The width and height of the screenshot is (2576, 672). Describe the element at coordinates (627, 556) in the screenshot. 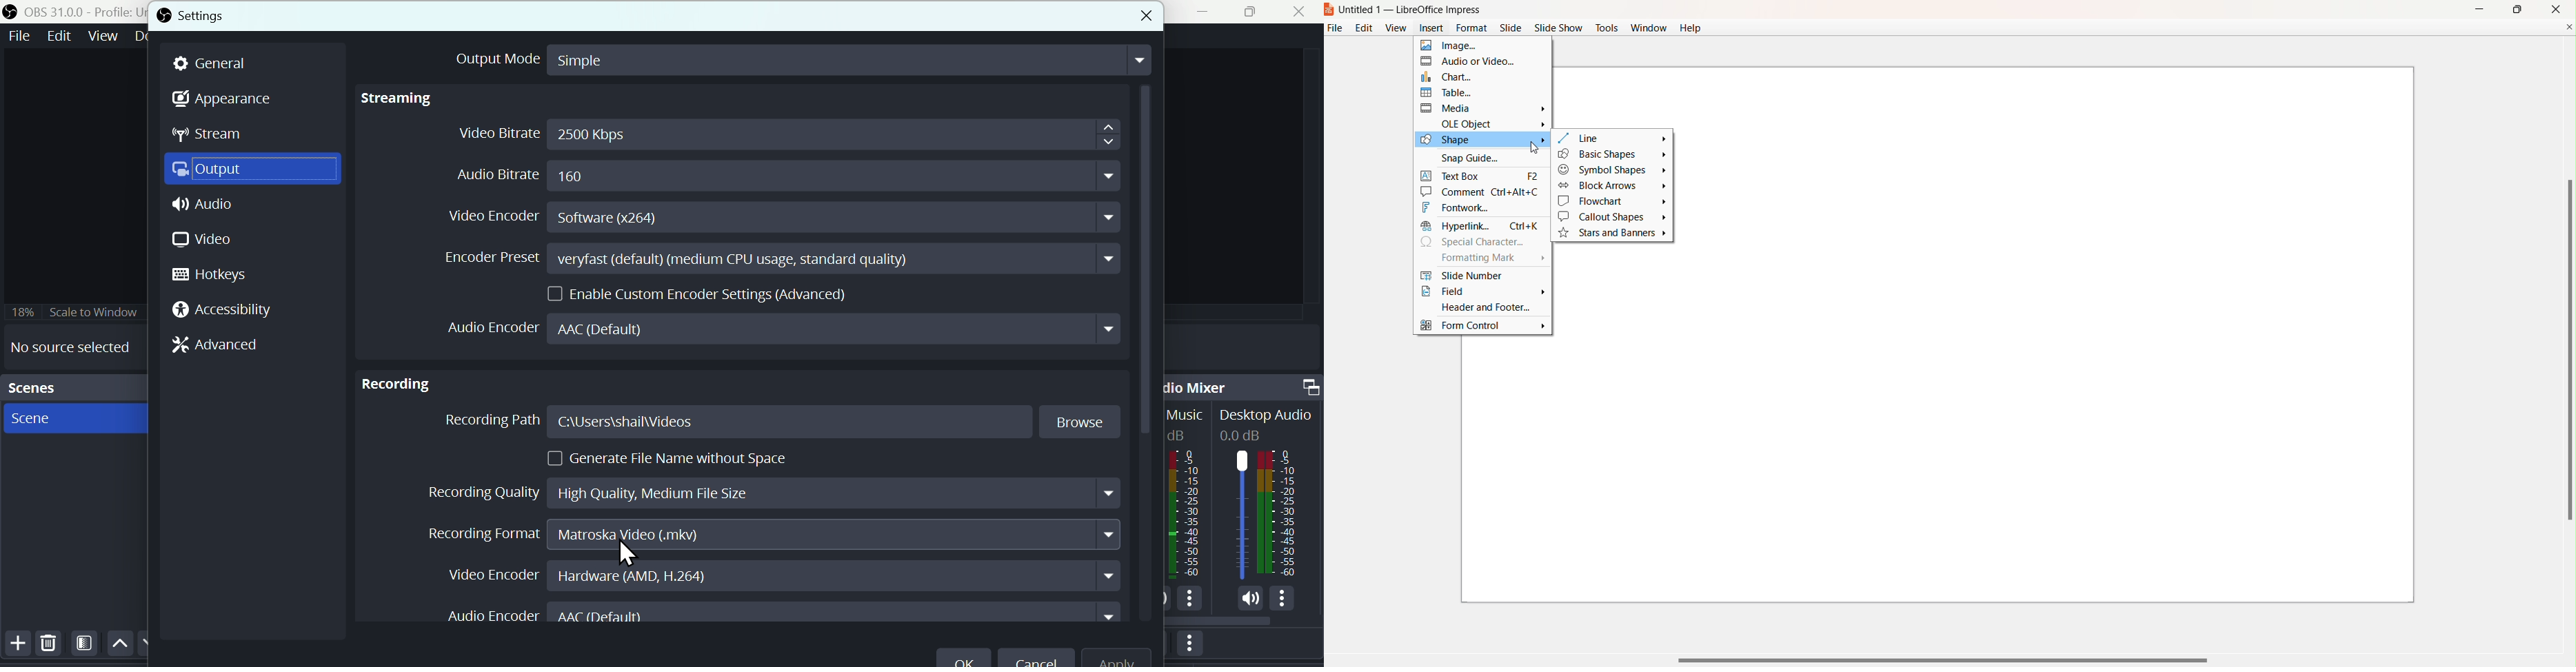

I see `cursor` at that location.